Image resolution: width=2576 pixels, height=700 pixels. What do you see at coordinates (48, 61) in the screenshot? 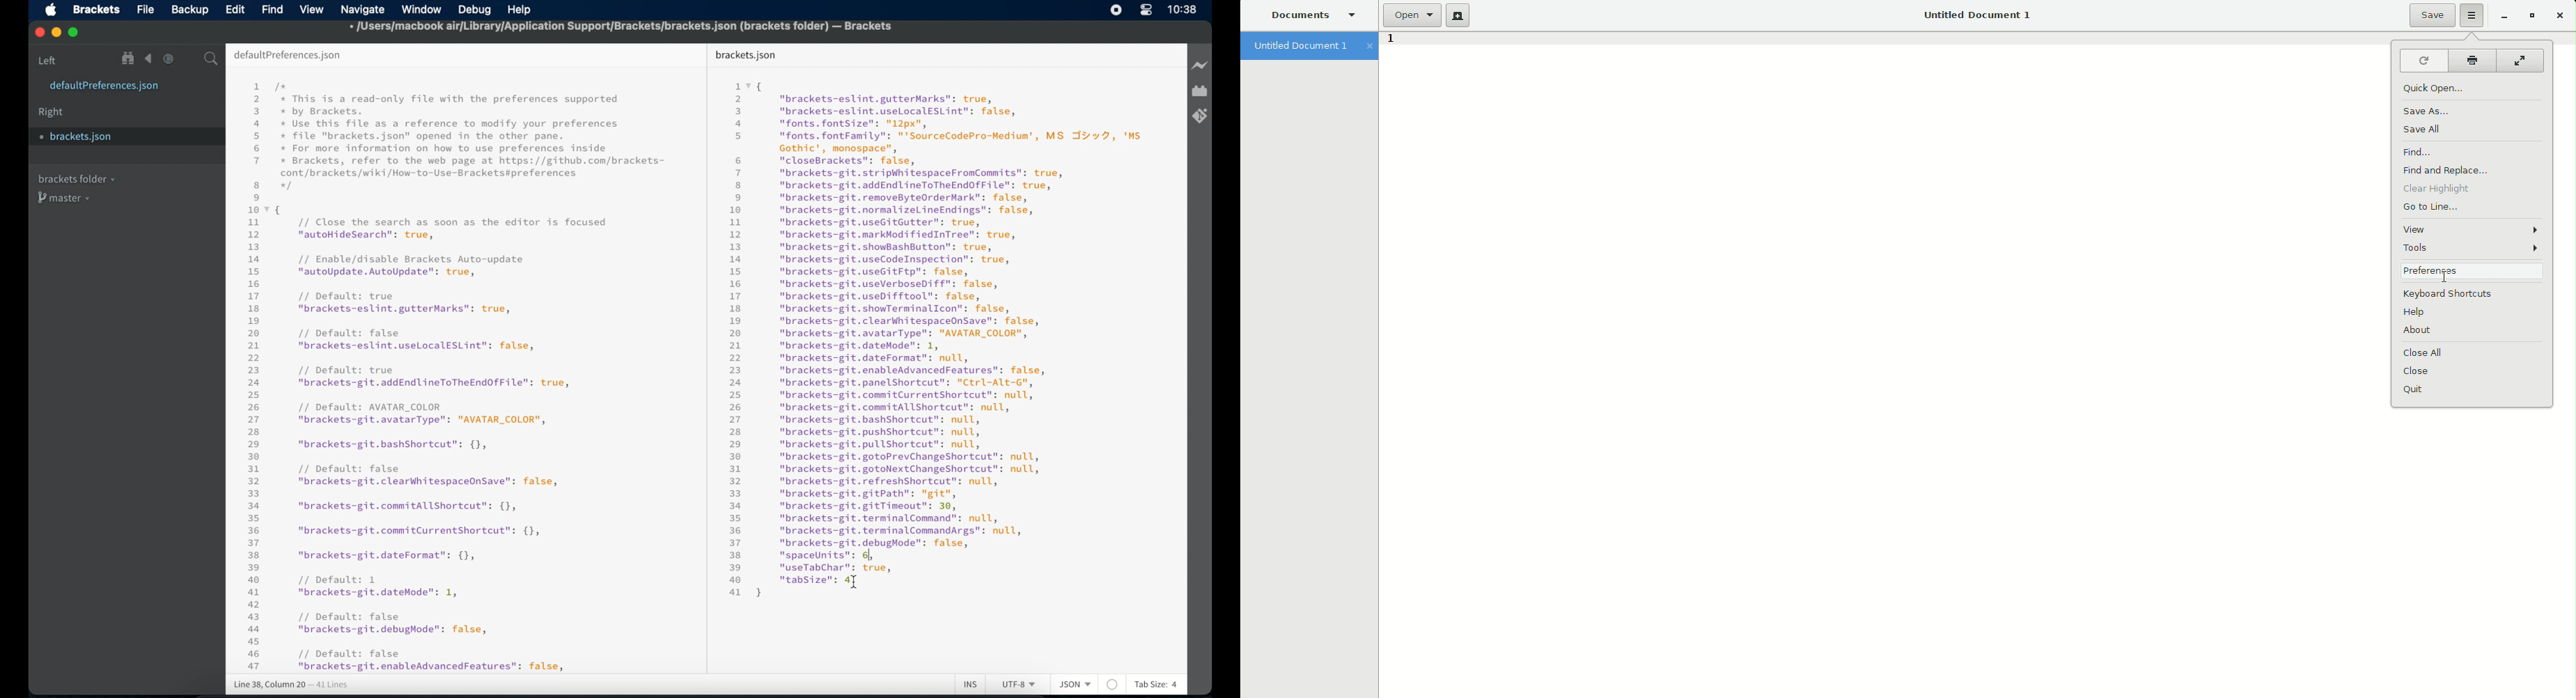
I see `left` at bounding box center [48, 61].